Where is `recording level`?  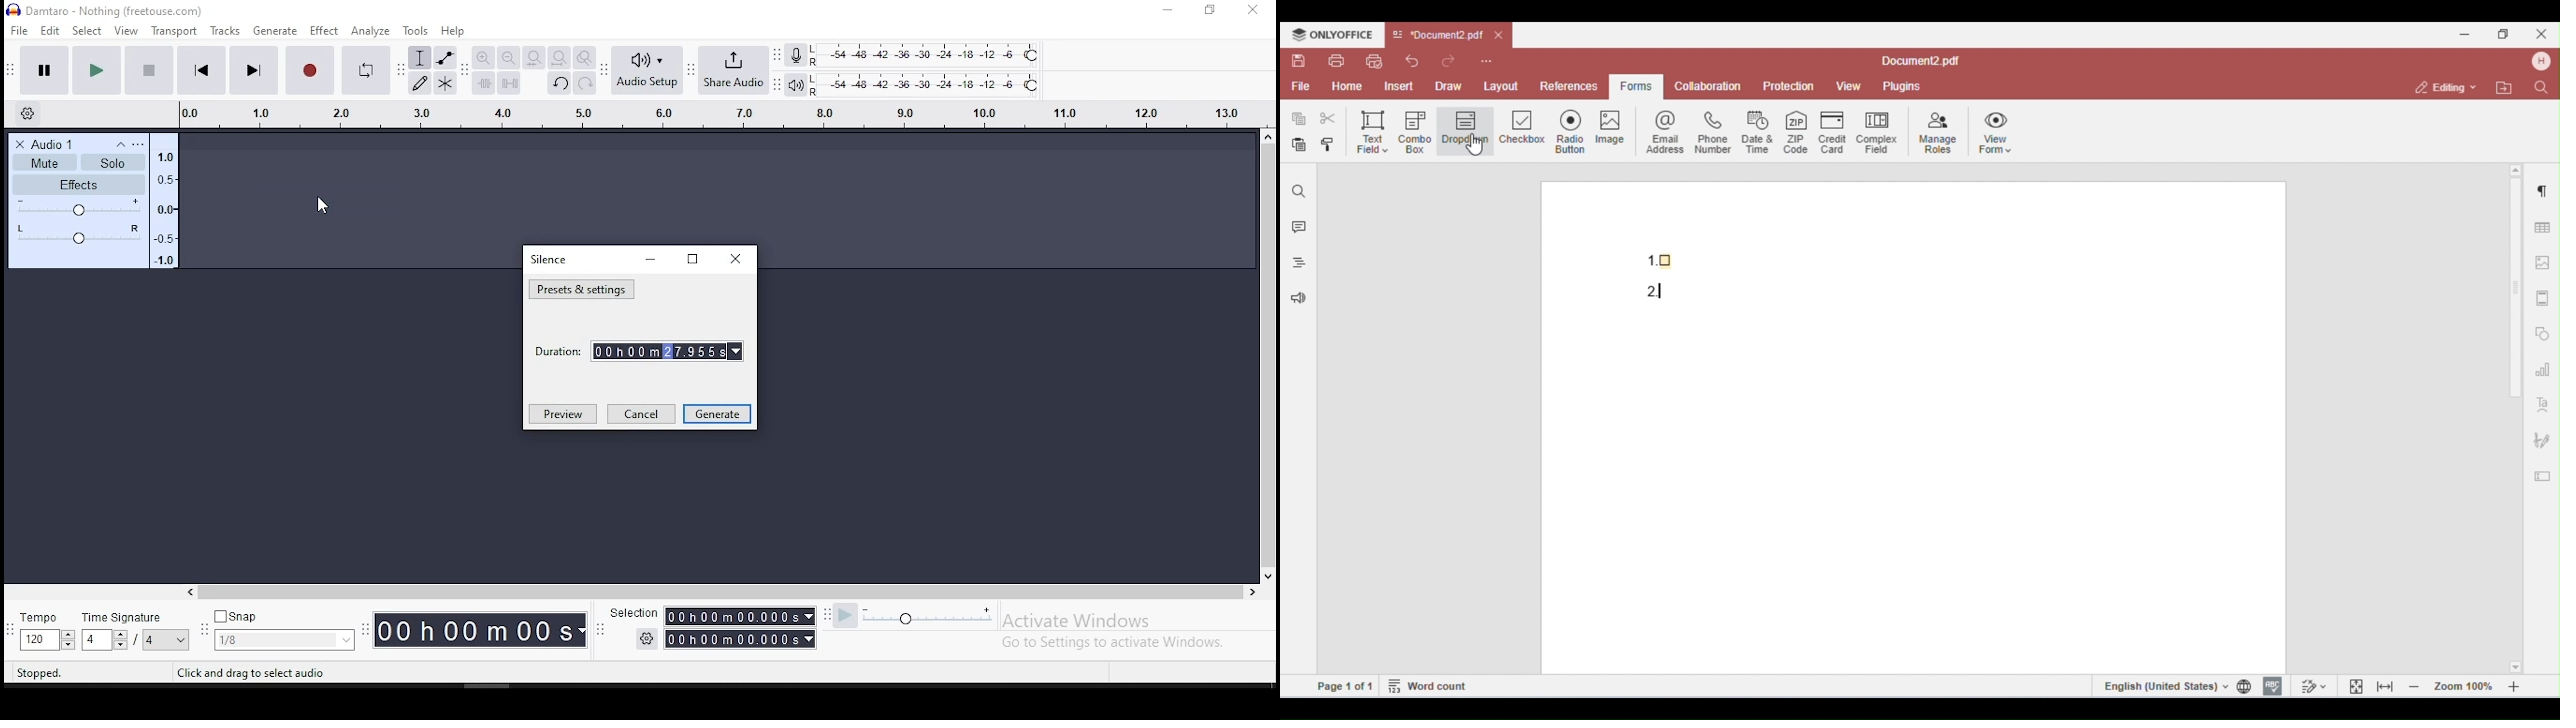
recording level is located at coordinates (927, 54).